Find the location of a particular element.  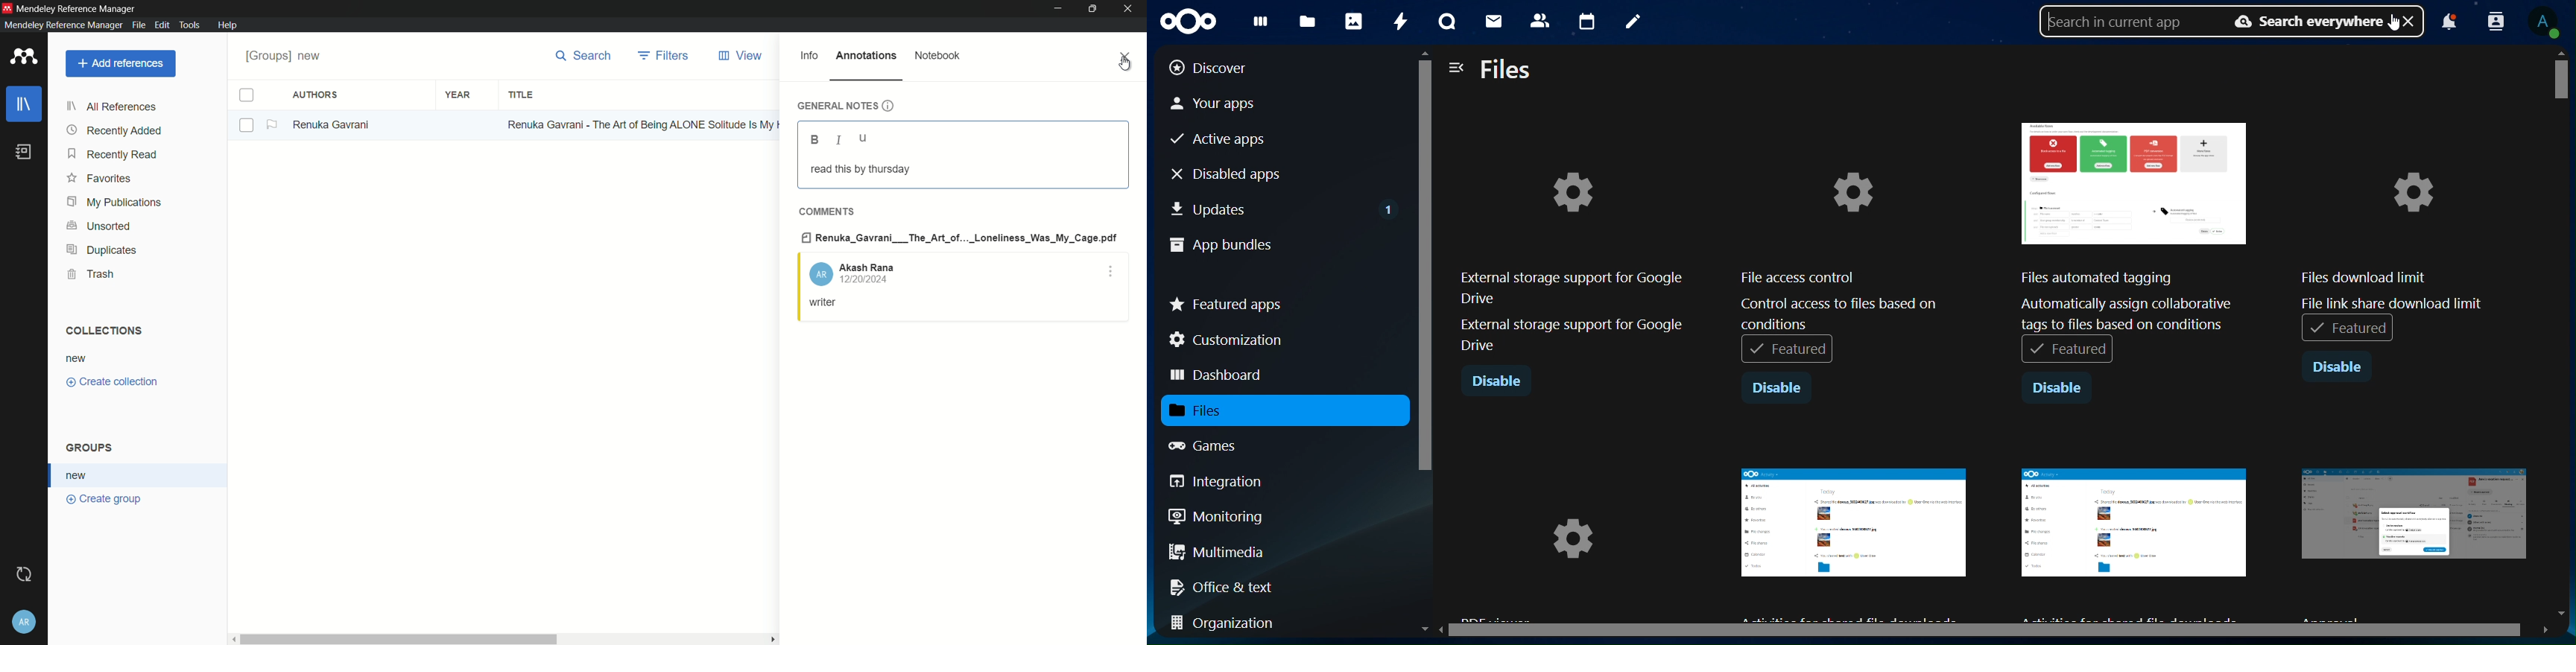

talk is located at coordinates (1447, 22).